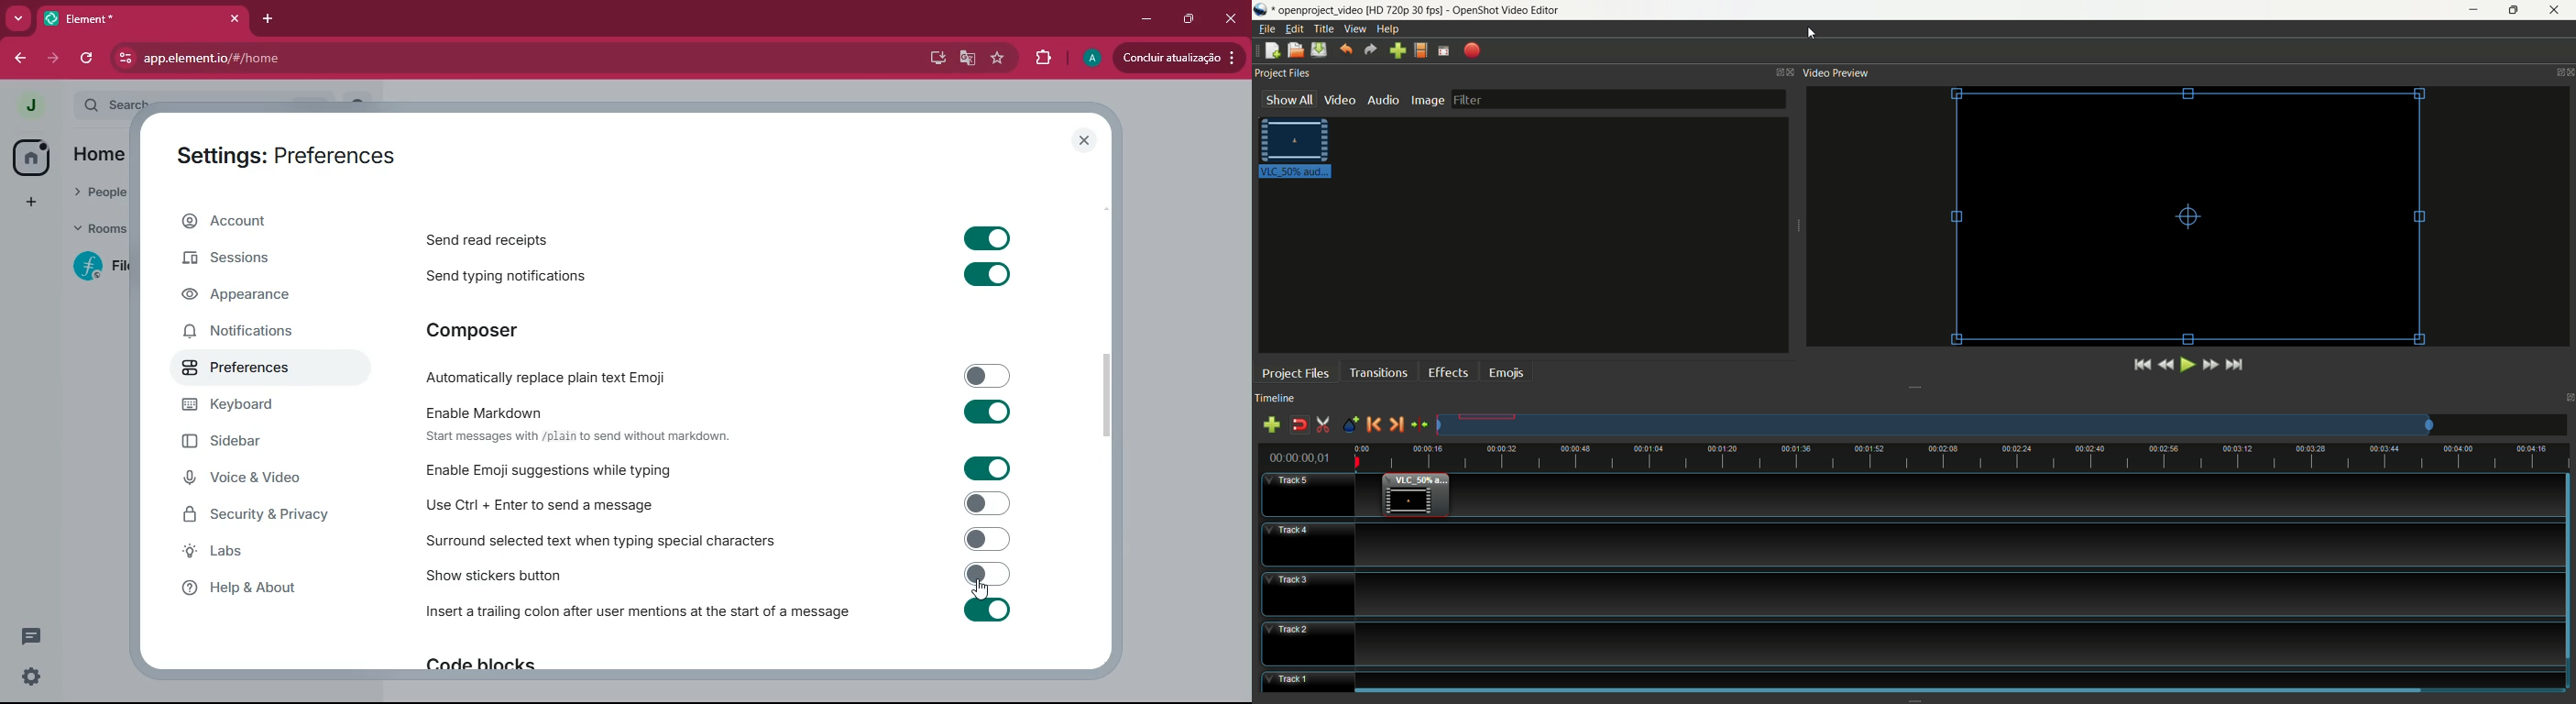 Image resolution: width=2576 pixels, height=728 pixels. What do you see at coordinates (1091, 58) in the screenshot?
I see `profile` at bounding box center [1091, 58].